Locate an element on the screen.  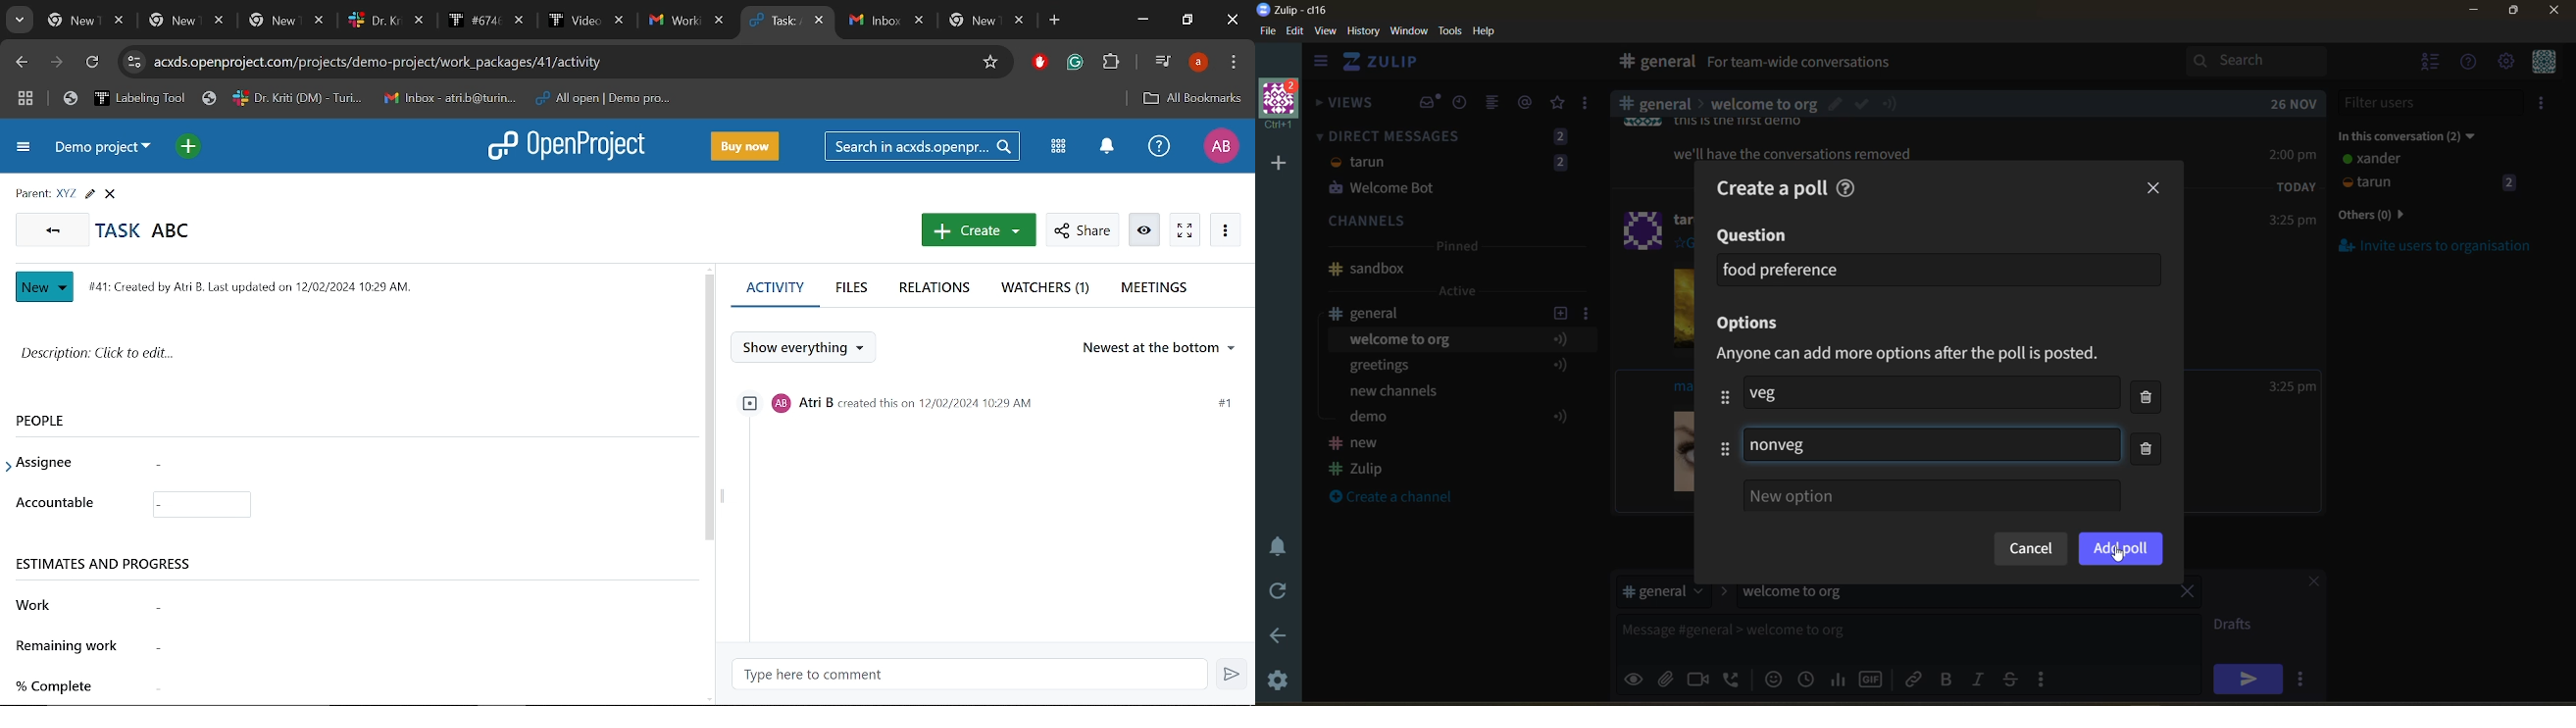
All bookmarks is located at coordinates (1193, 98).